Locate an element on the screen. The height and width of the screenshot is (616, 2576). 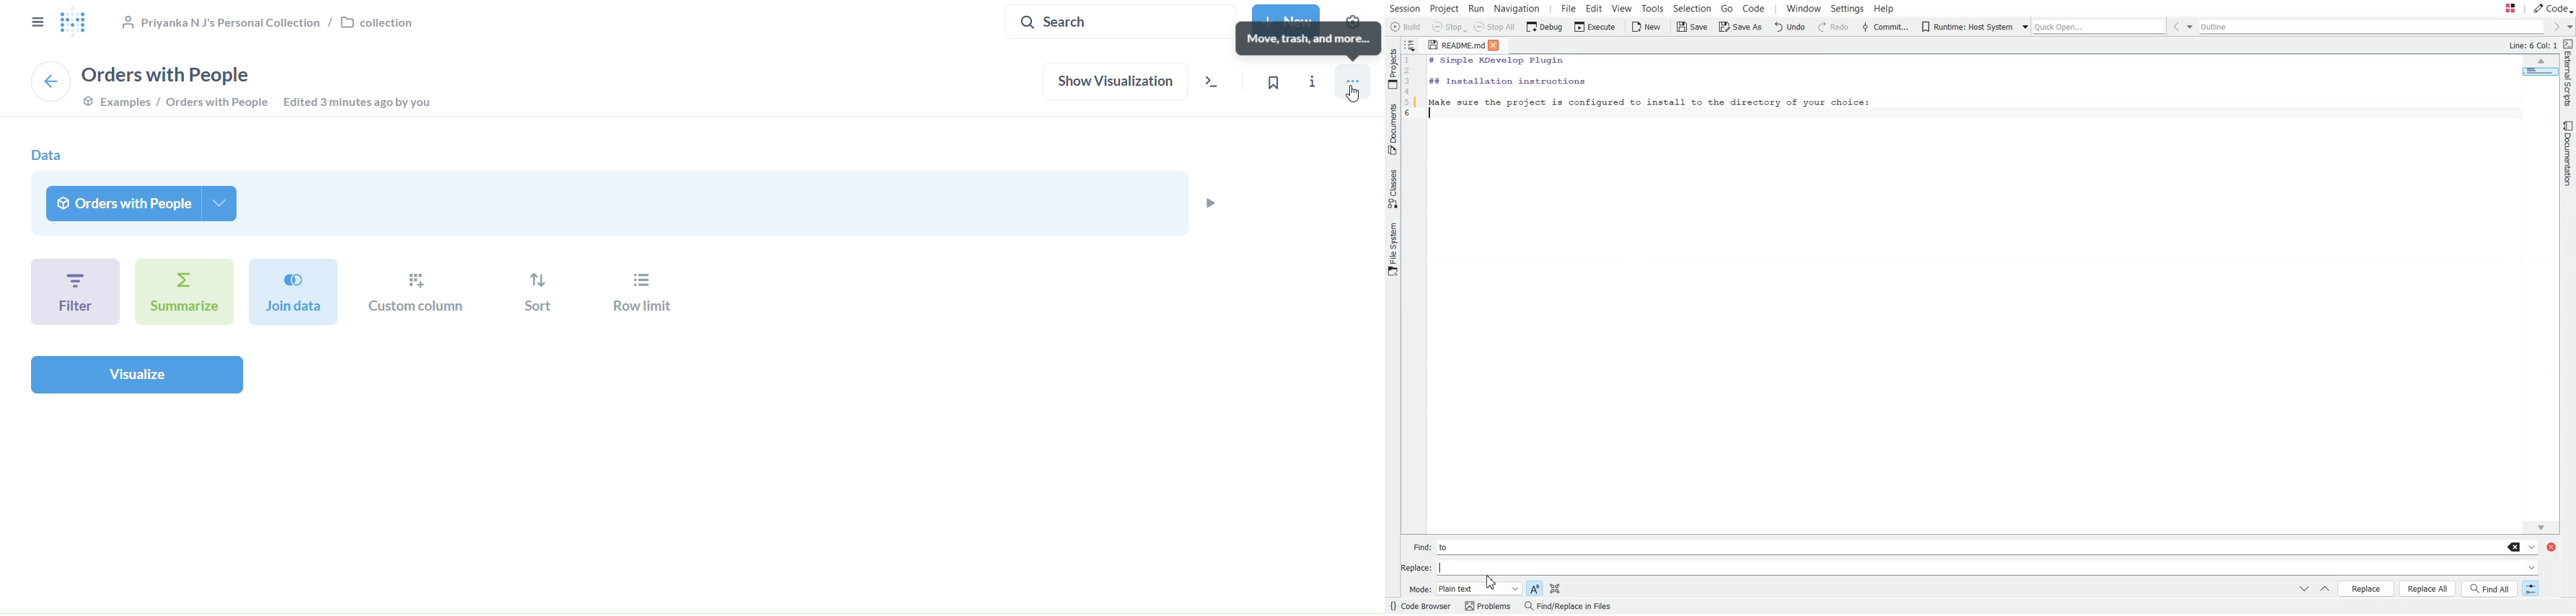
Save as is located at coordinates (1740, 28).